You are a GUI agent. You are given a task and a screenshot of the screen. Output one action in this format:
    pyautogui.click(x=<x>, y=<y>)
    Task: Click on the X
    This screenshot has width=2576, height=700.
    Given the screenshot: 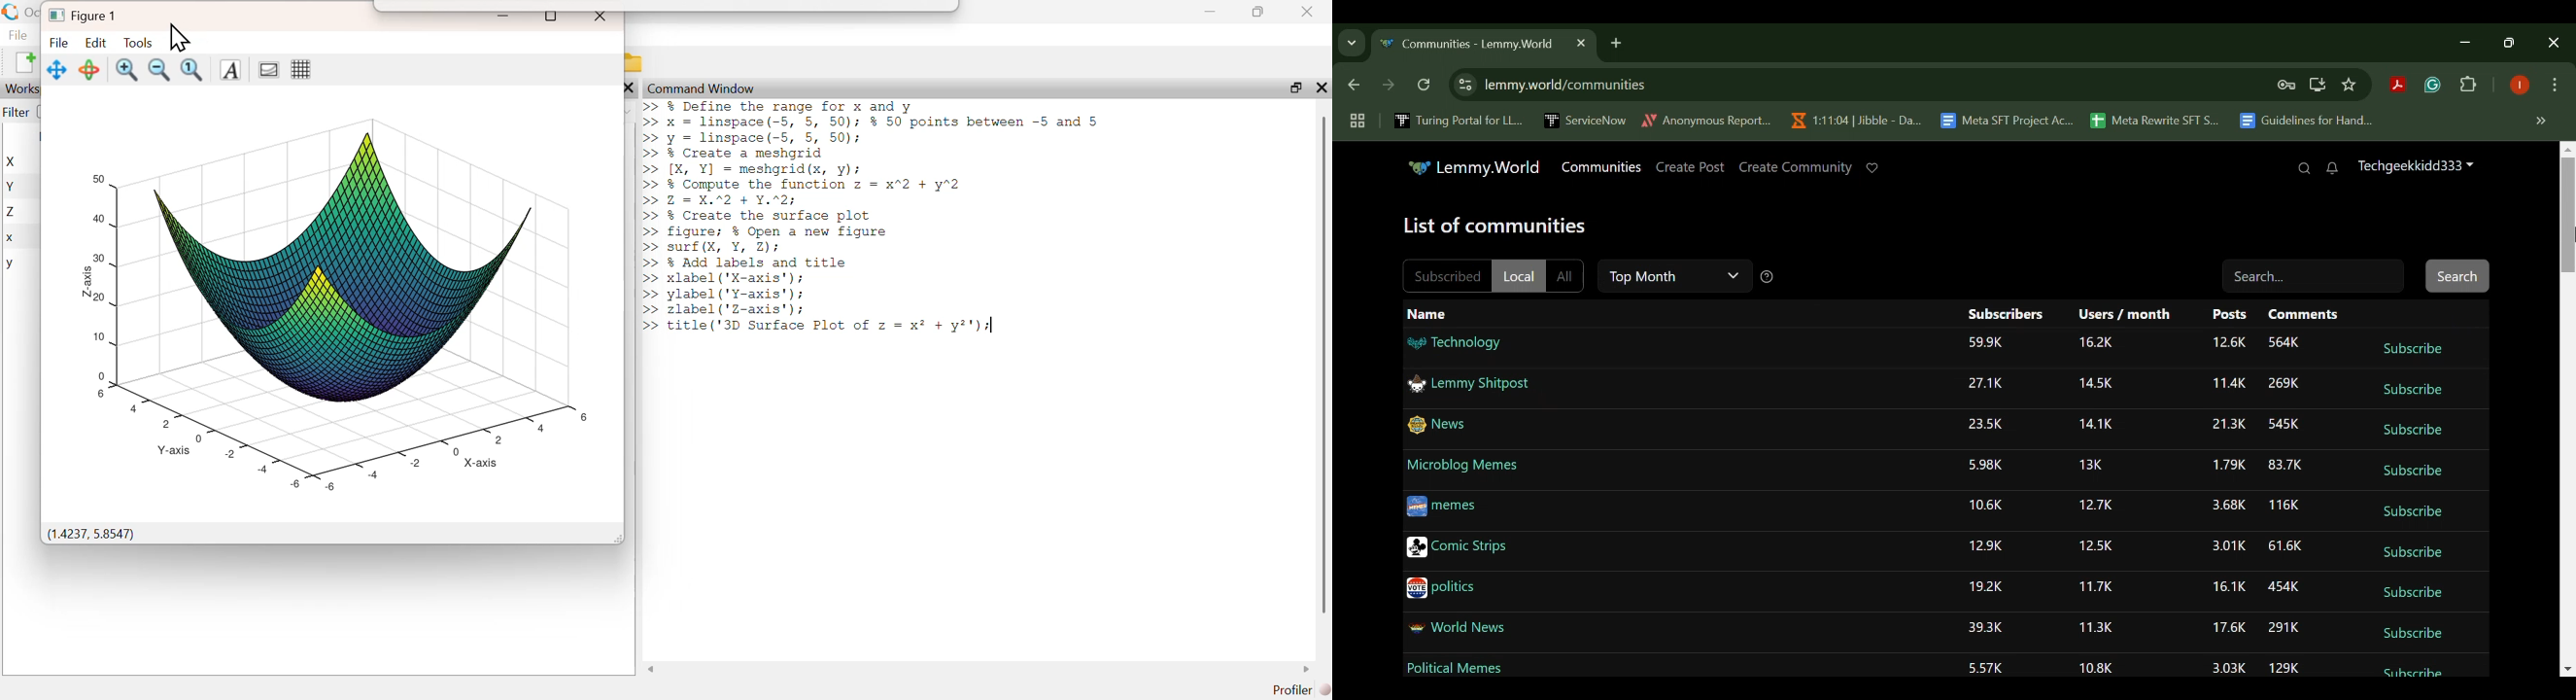 What is the action you would take?
    pyautogui.click(x=13, y=162)
    